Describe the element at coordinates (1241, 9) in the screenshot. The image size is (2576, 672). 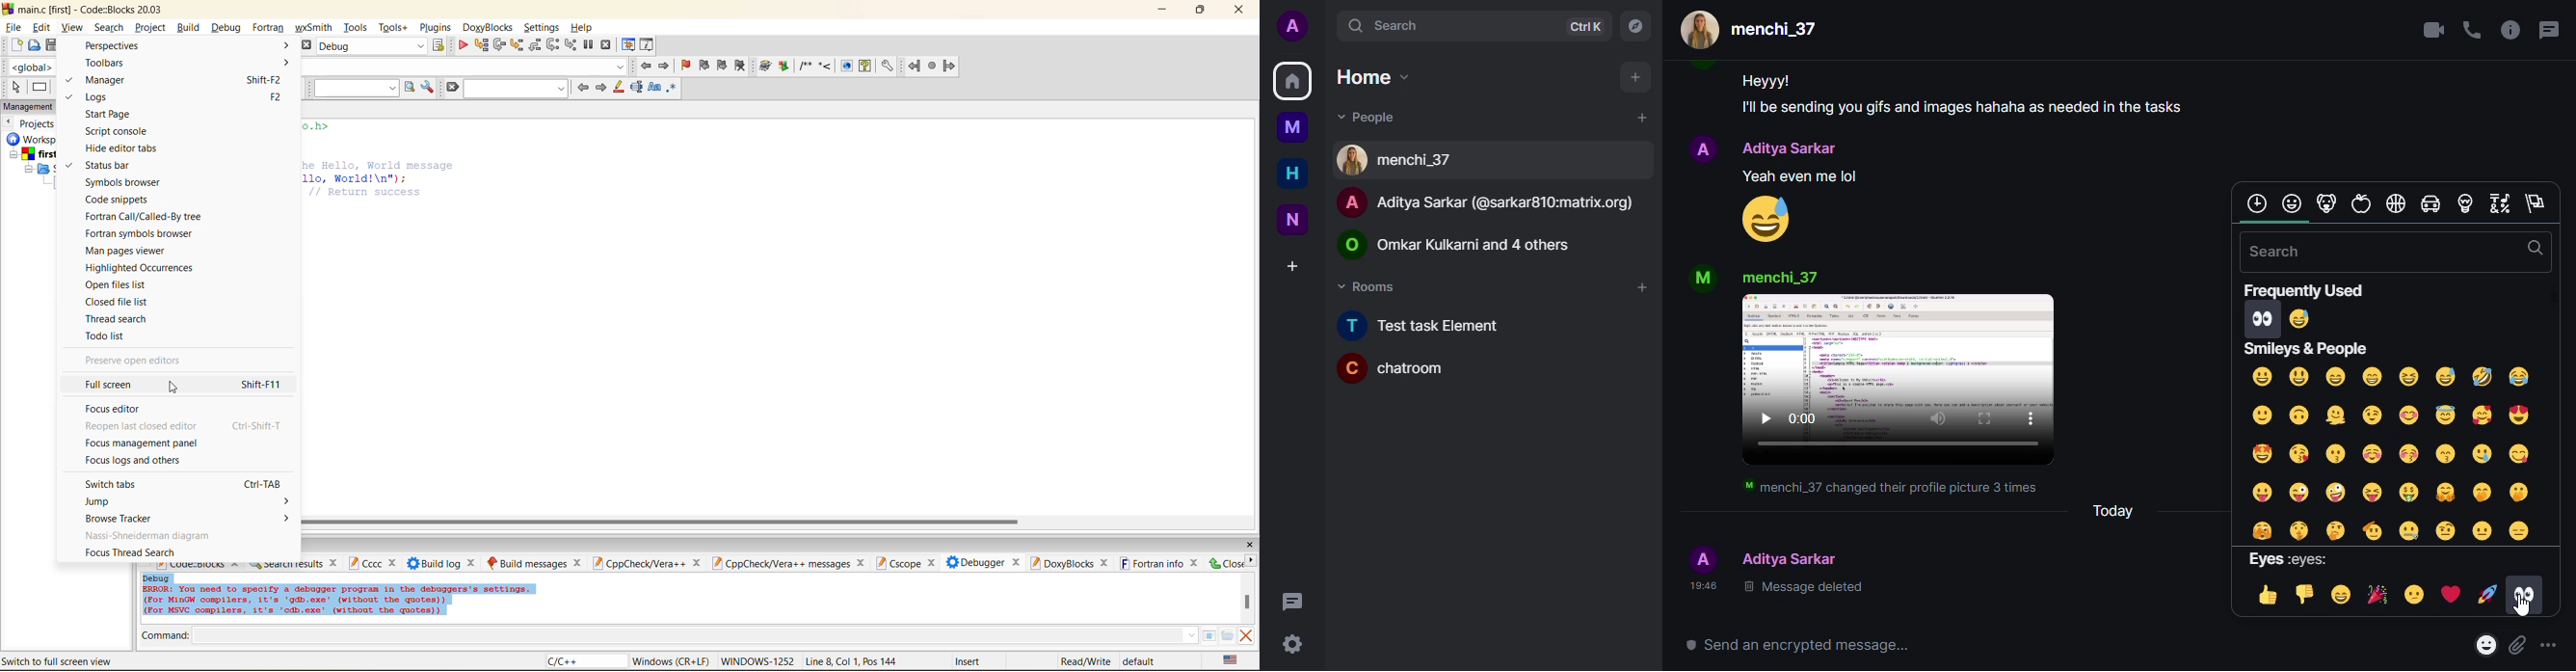
I see `close` at that location.